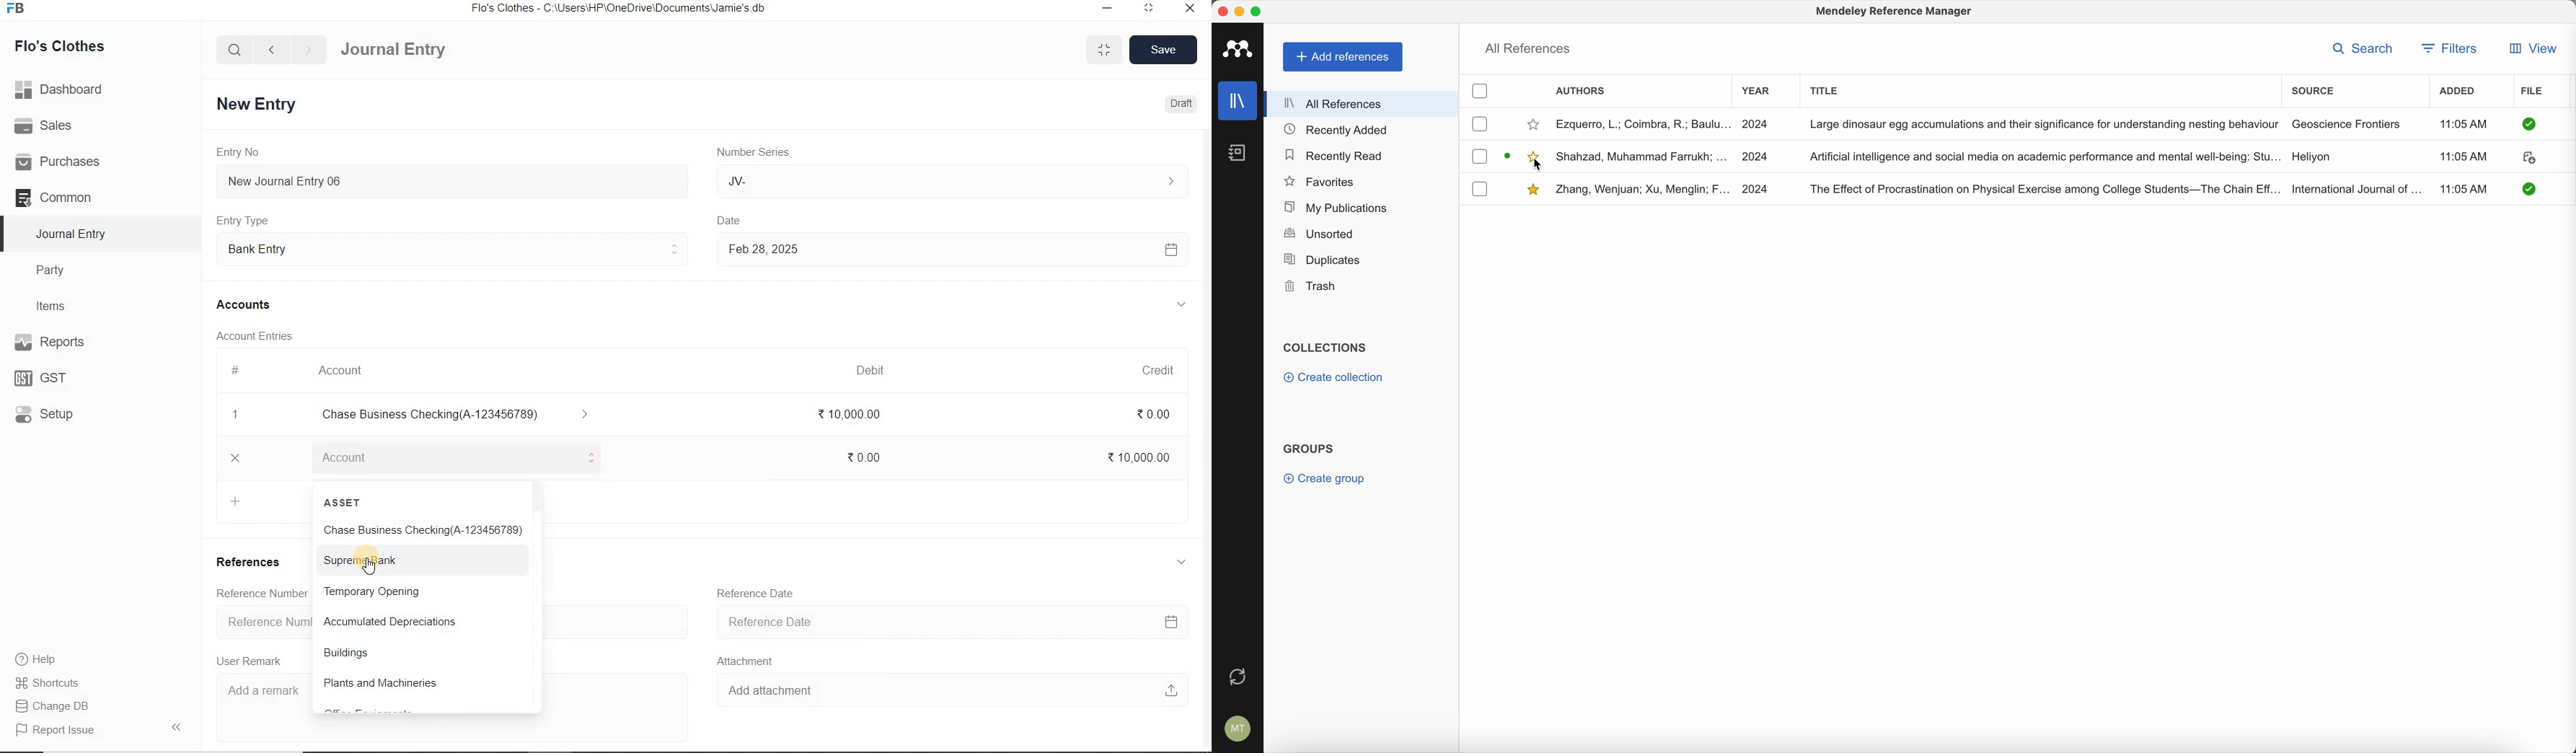 This screenshot has height=756, width=2576. I want to click on Add Row, so click(313, 457).